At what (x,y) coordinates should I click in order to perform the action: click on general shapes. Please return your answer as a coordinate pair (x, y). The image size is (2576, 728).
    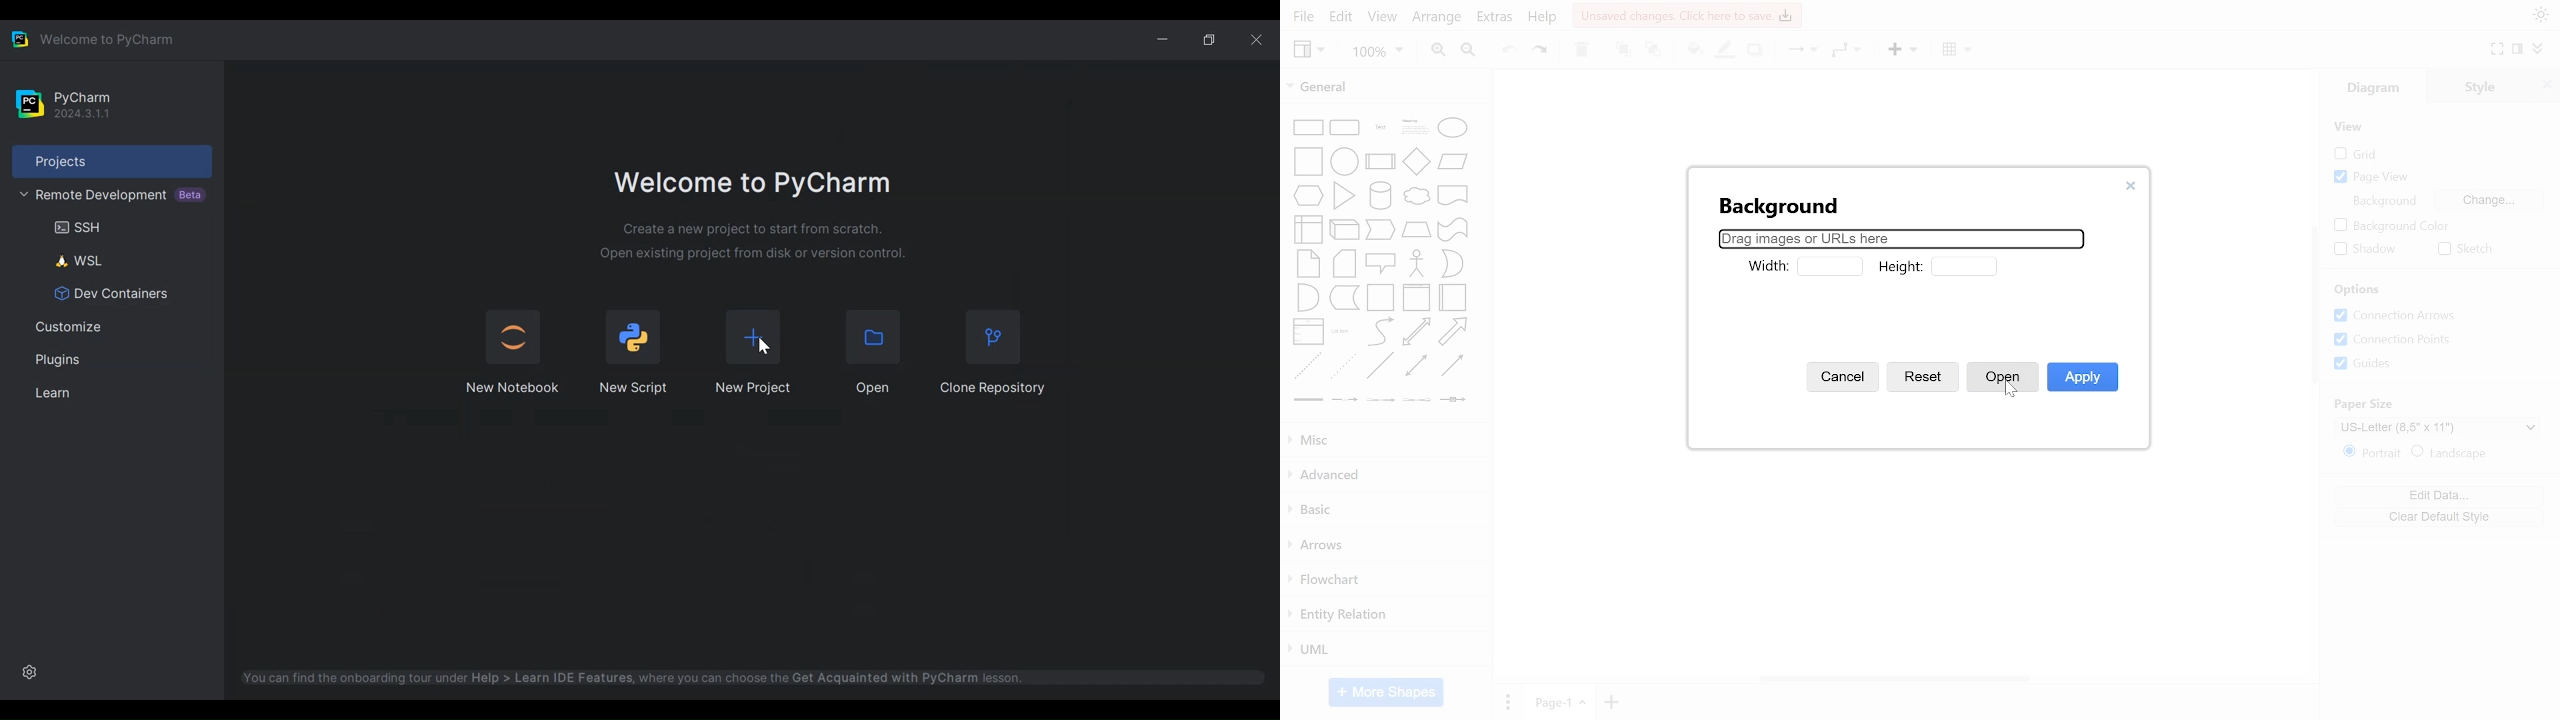
    Looking at the image, I should click on (1306, 126).